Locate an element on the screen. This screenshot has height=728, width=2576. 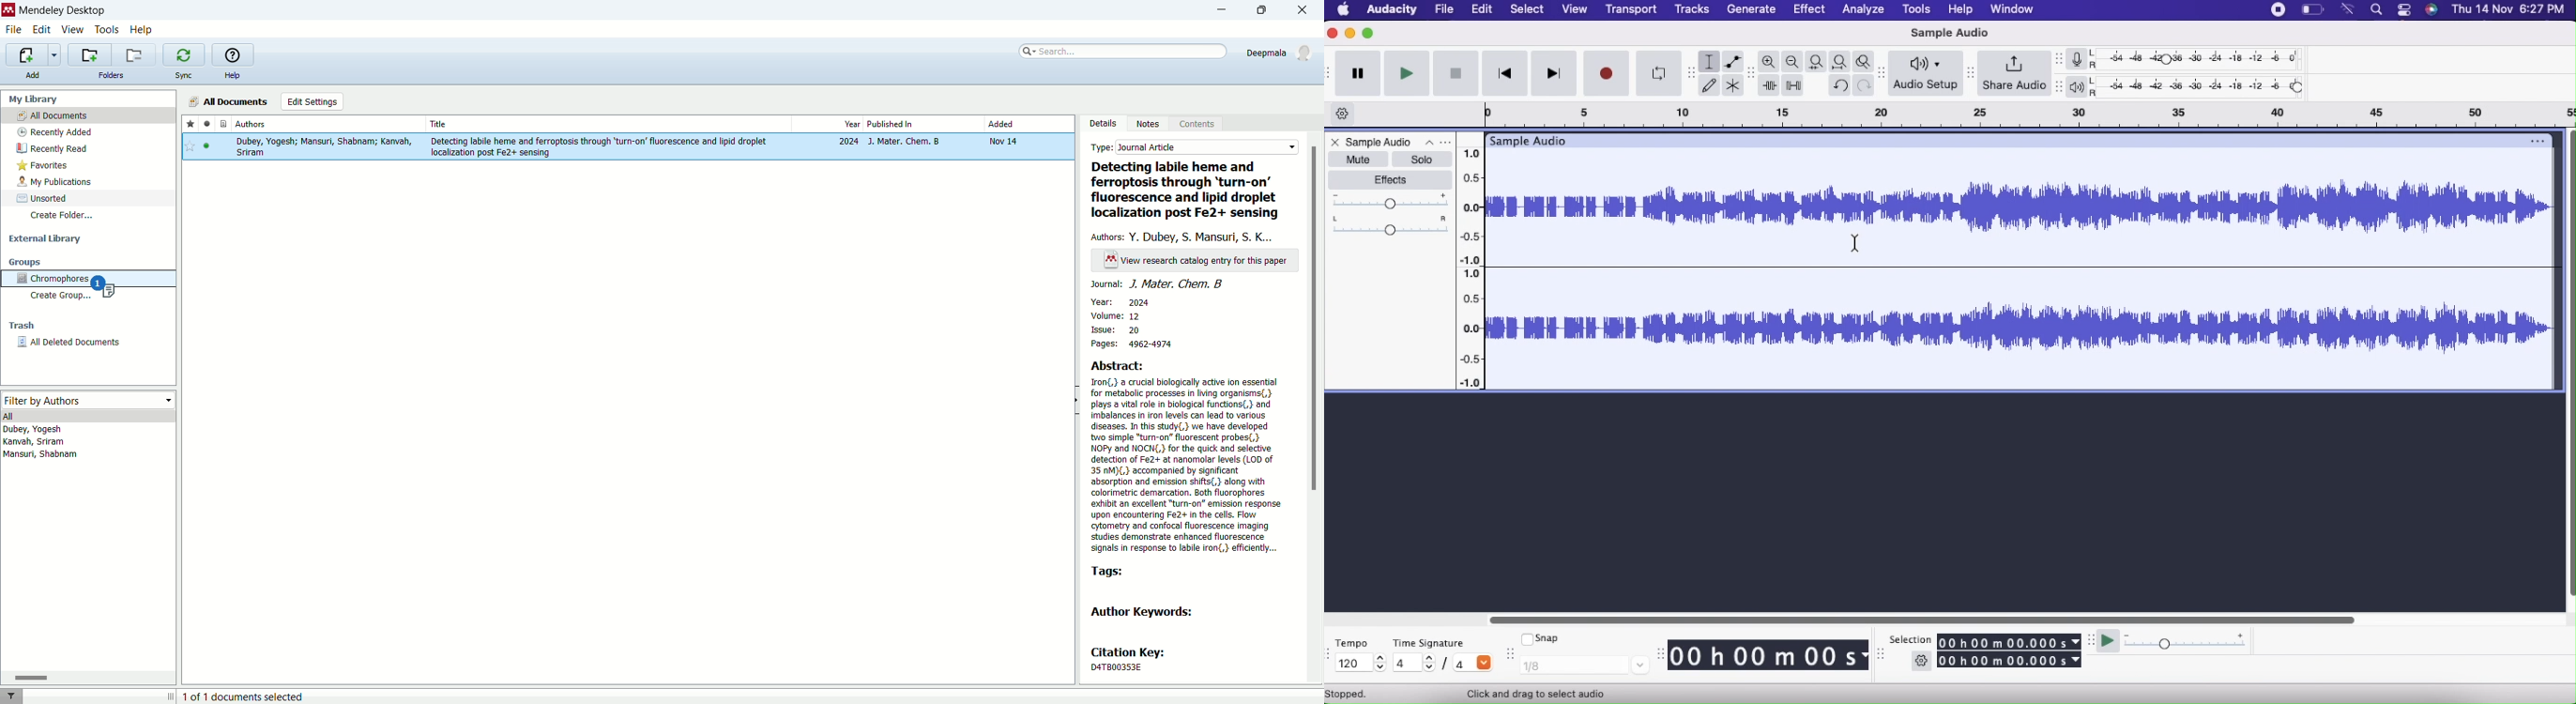
More options is located at coordinates (2402, 10).